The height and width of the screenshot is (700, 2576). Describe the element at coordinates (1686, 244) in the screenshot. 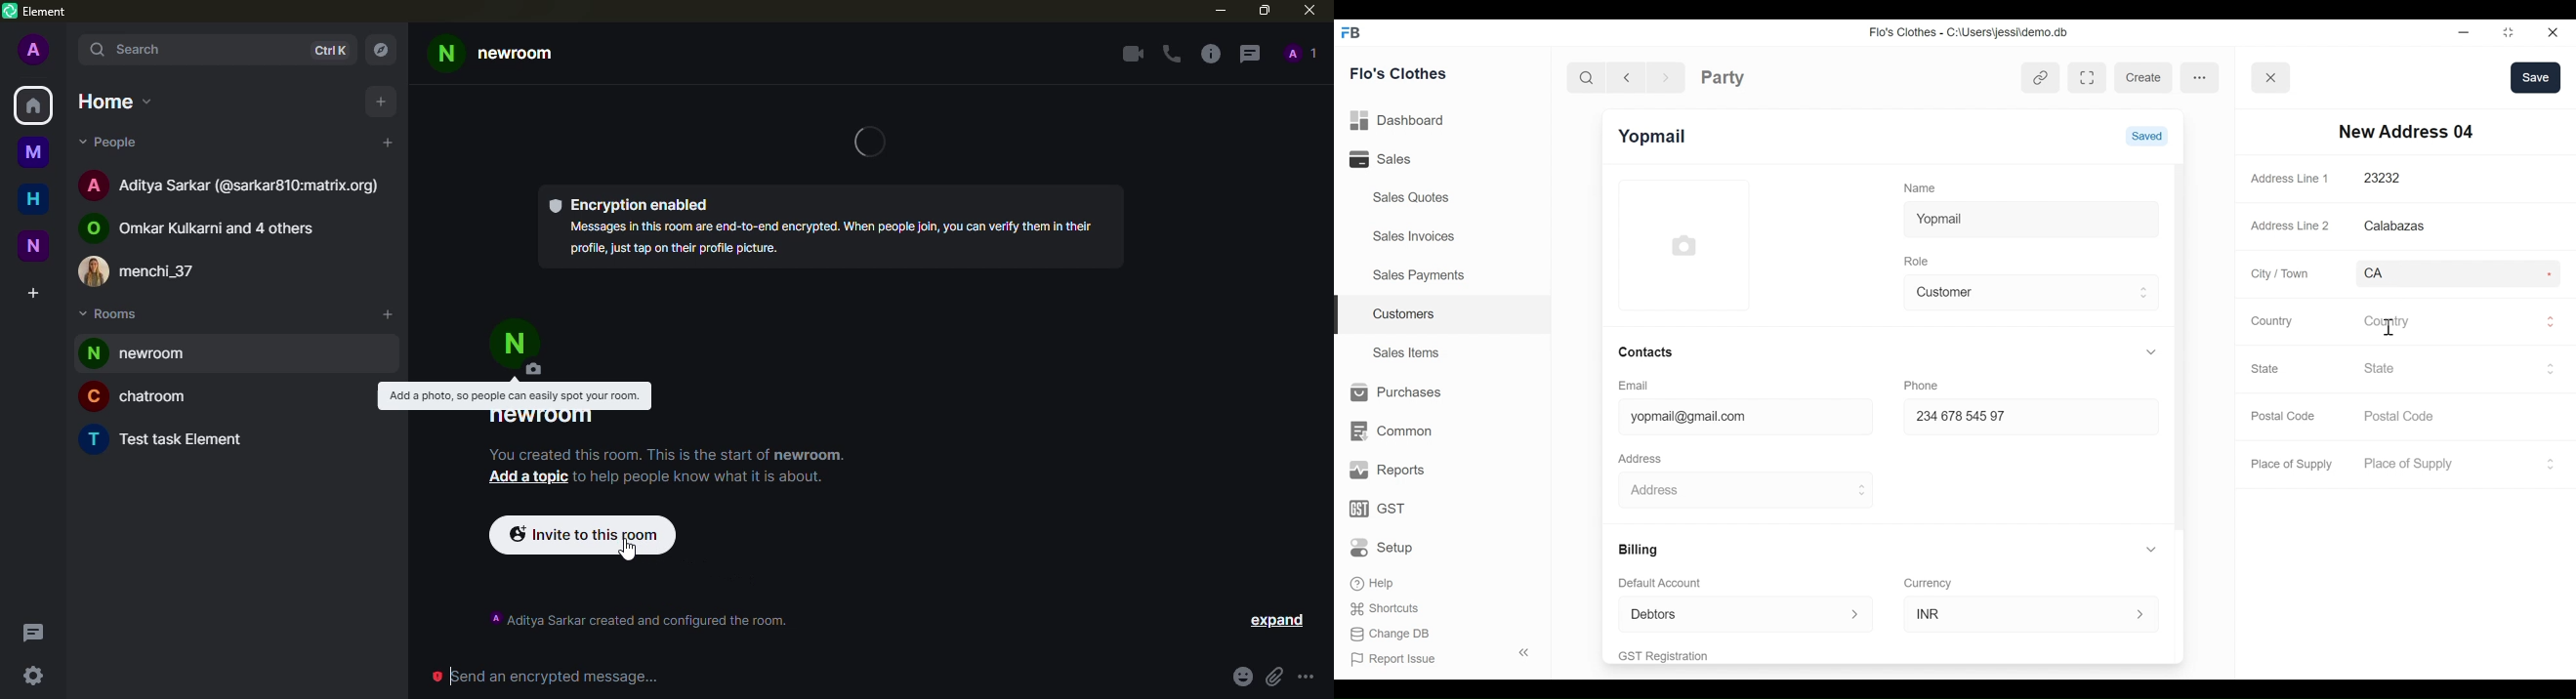

I see `Profile Picture` at that location.